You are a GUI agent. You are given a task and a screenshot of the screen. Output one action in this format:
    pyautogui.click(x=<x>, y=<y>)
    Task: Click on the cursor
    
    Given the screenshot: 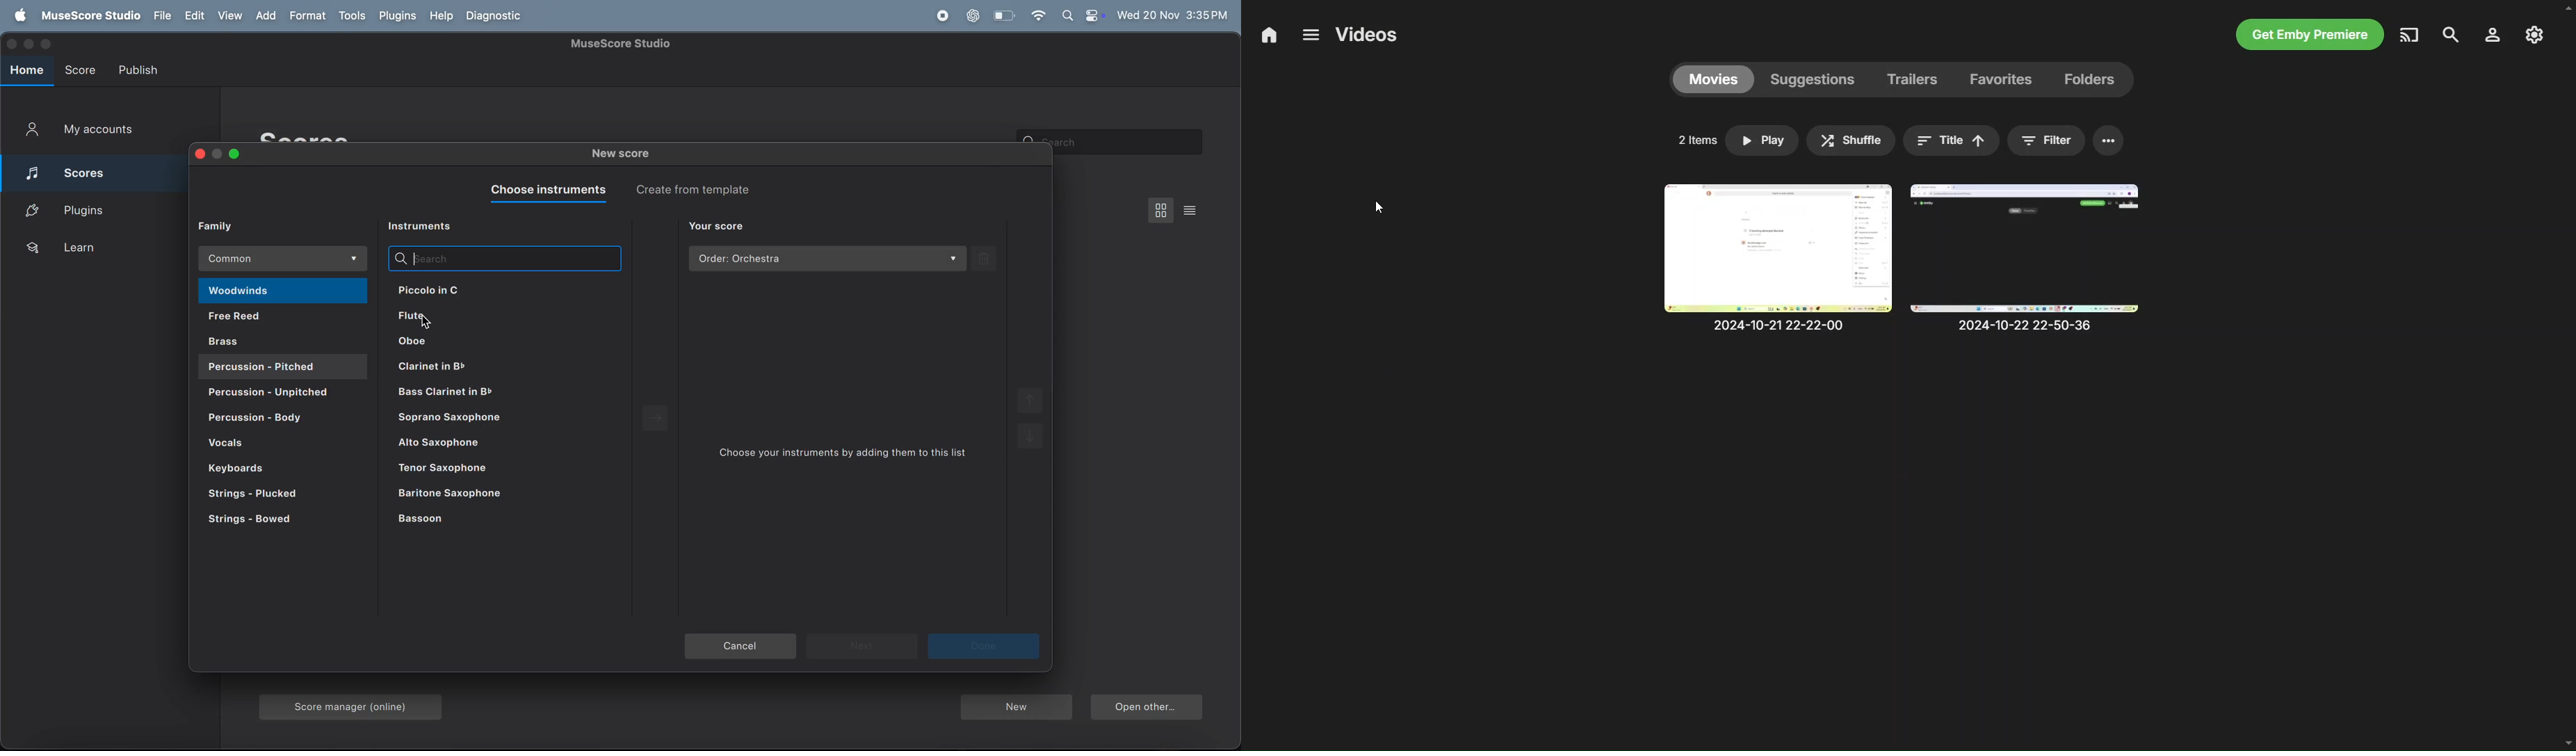 What is the action you would take?
    pyautogui.click(x=427, y=319)
    